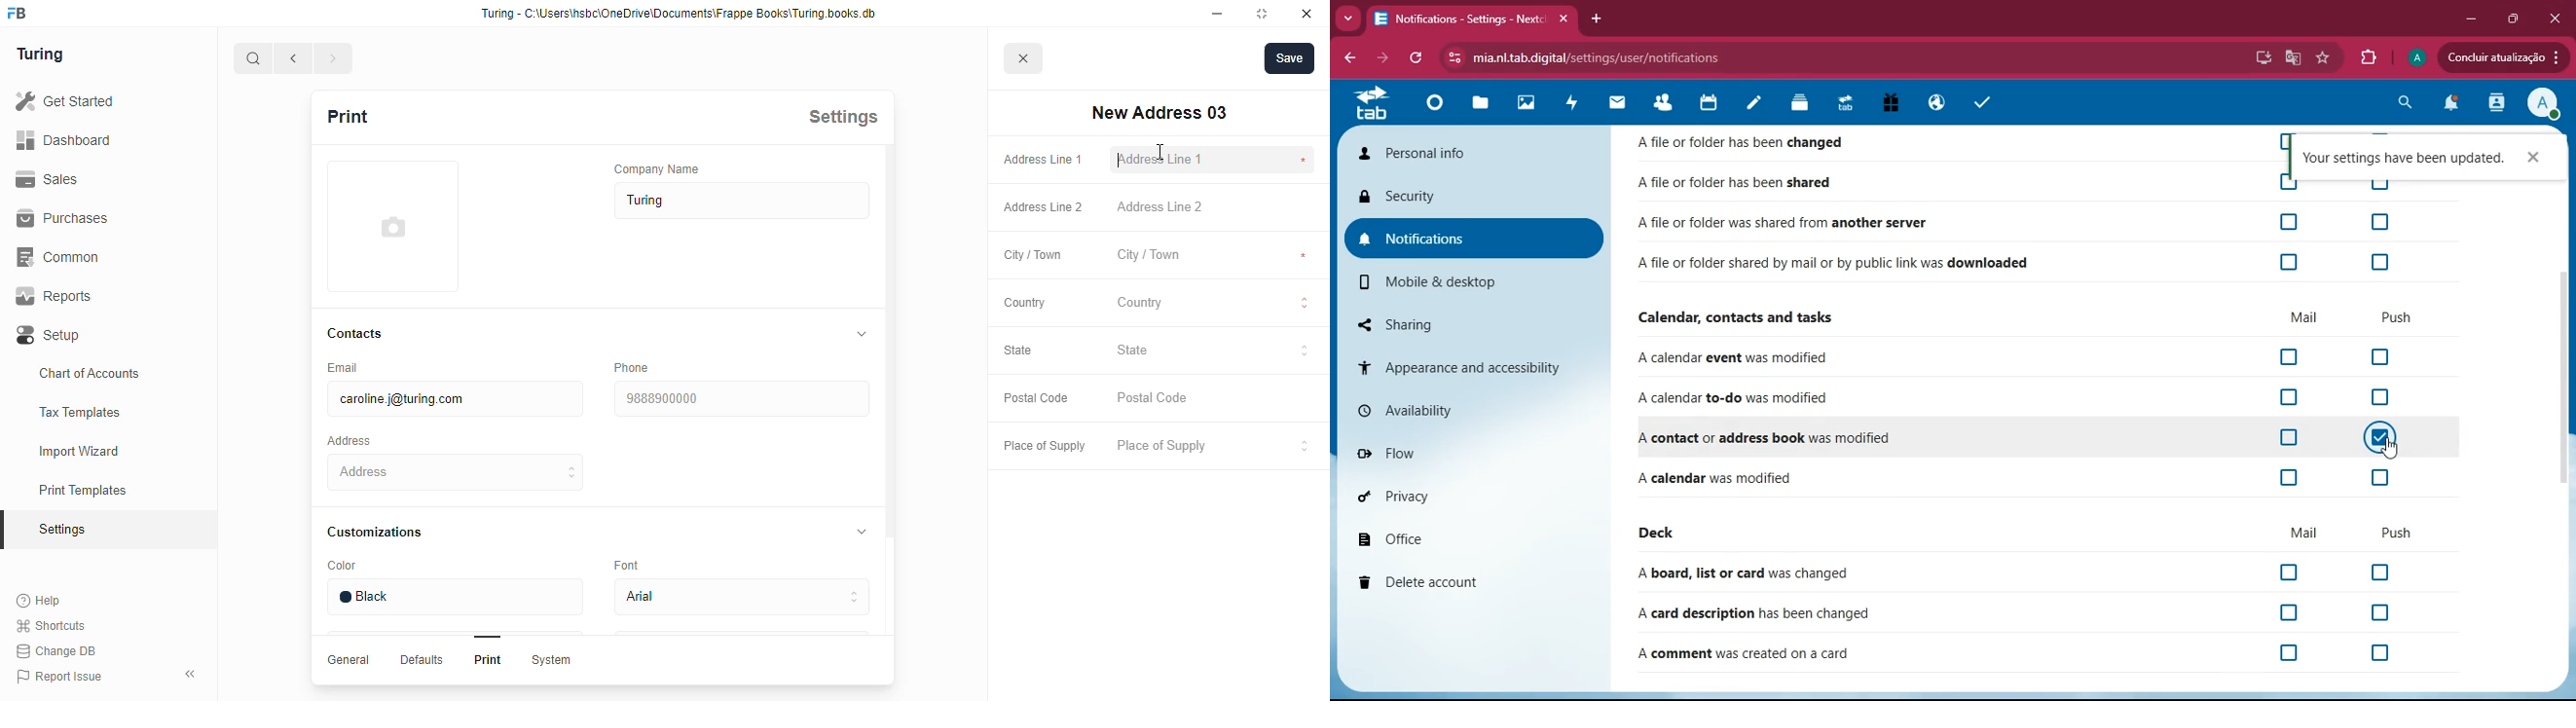  Describe the element at coordinates (2260, 58) in the screenshot. I see `desktop` at that location.